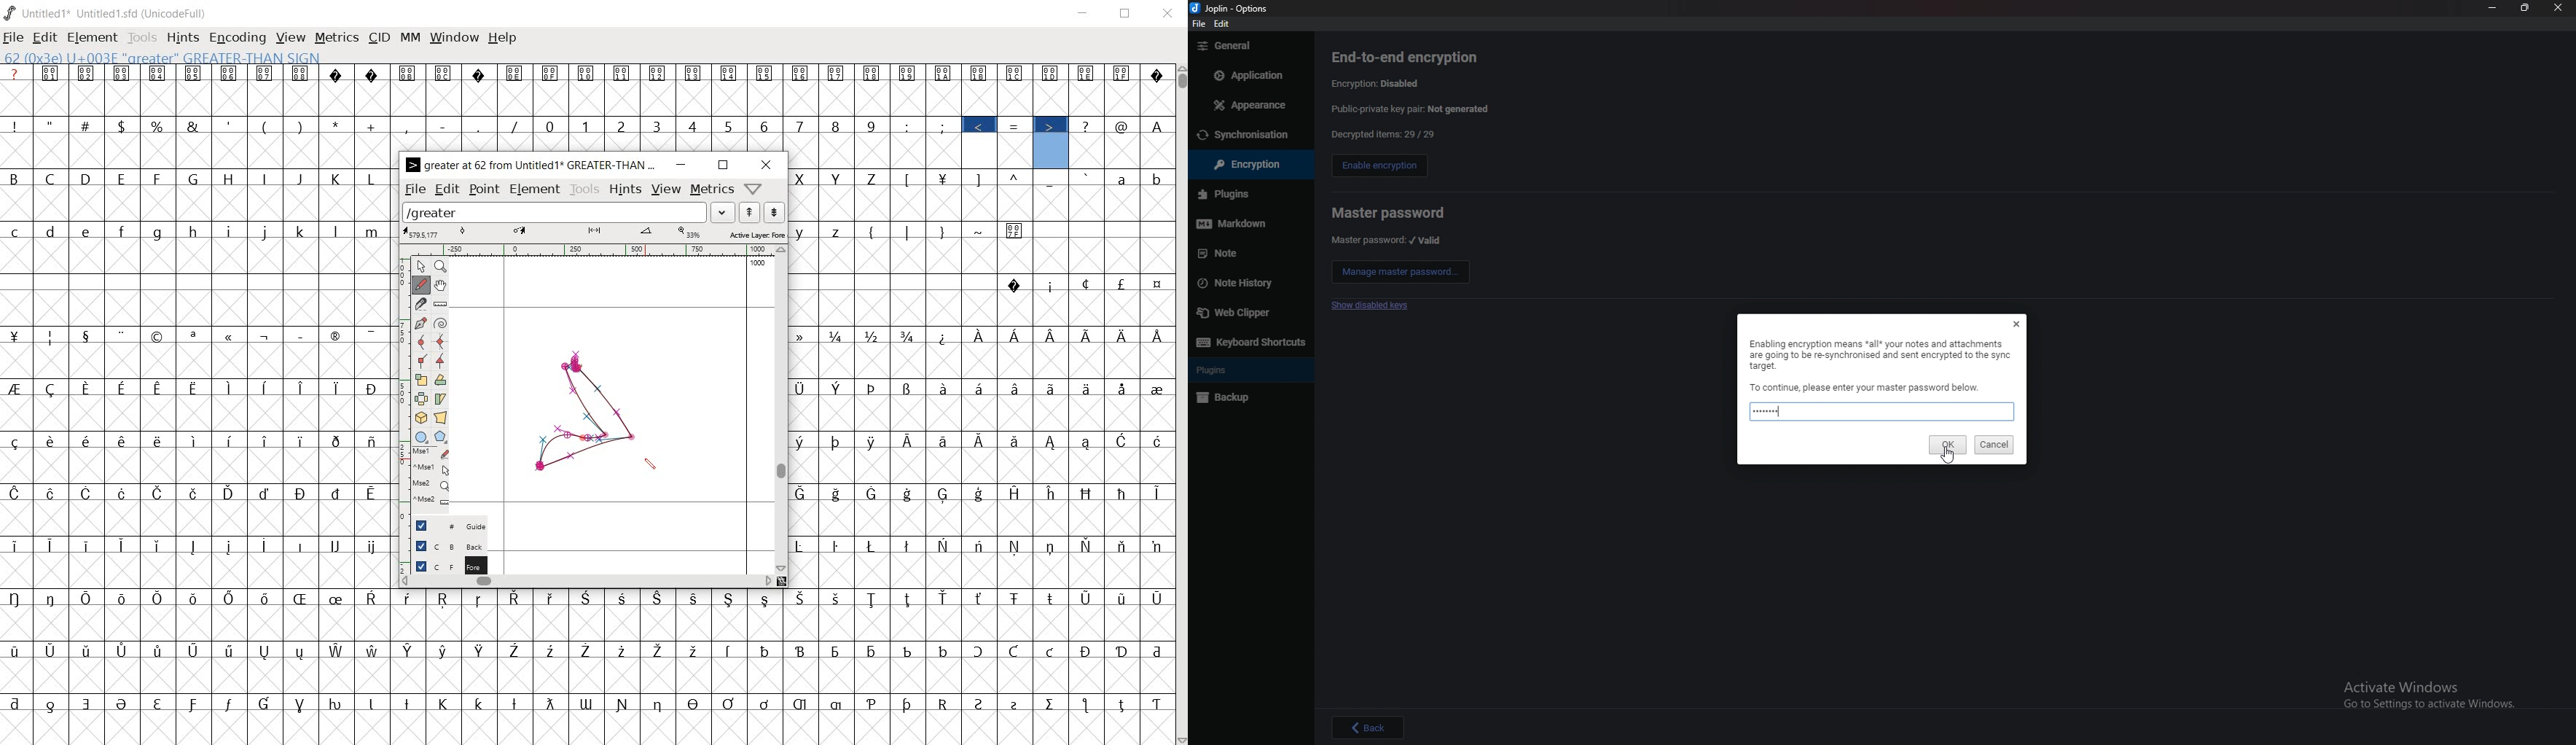 Image resolution: width=2576 pixels, height=756 pixels. What do you see at coordinates (1865, 387) in the screenshot?
I see `` at bounding box center [1865, 387].